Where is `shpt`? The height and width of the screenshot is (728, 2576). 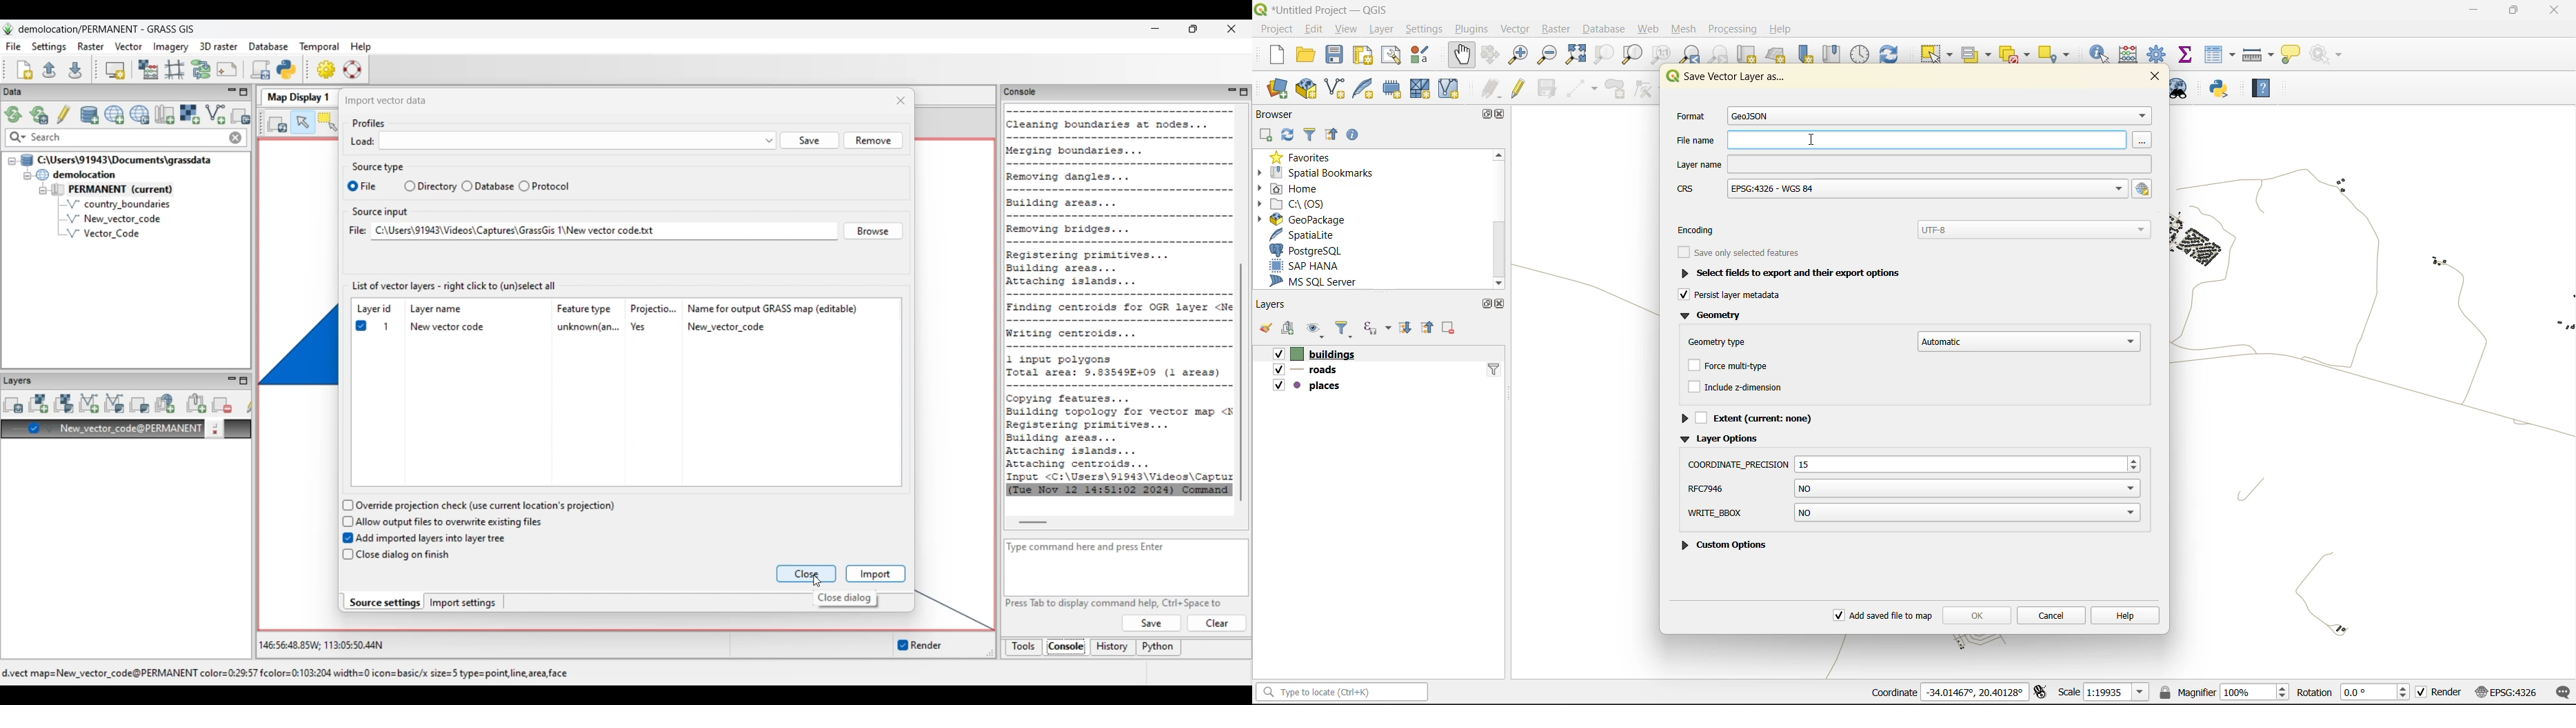
shpt is located at coordinates (1913, 489).